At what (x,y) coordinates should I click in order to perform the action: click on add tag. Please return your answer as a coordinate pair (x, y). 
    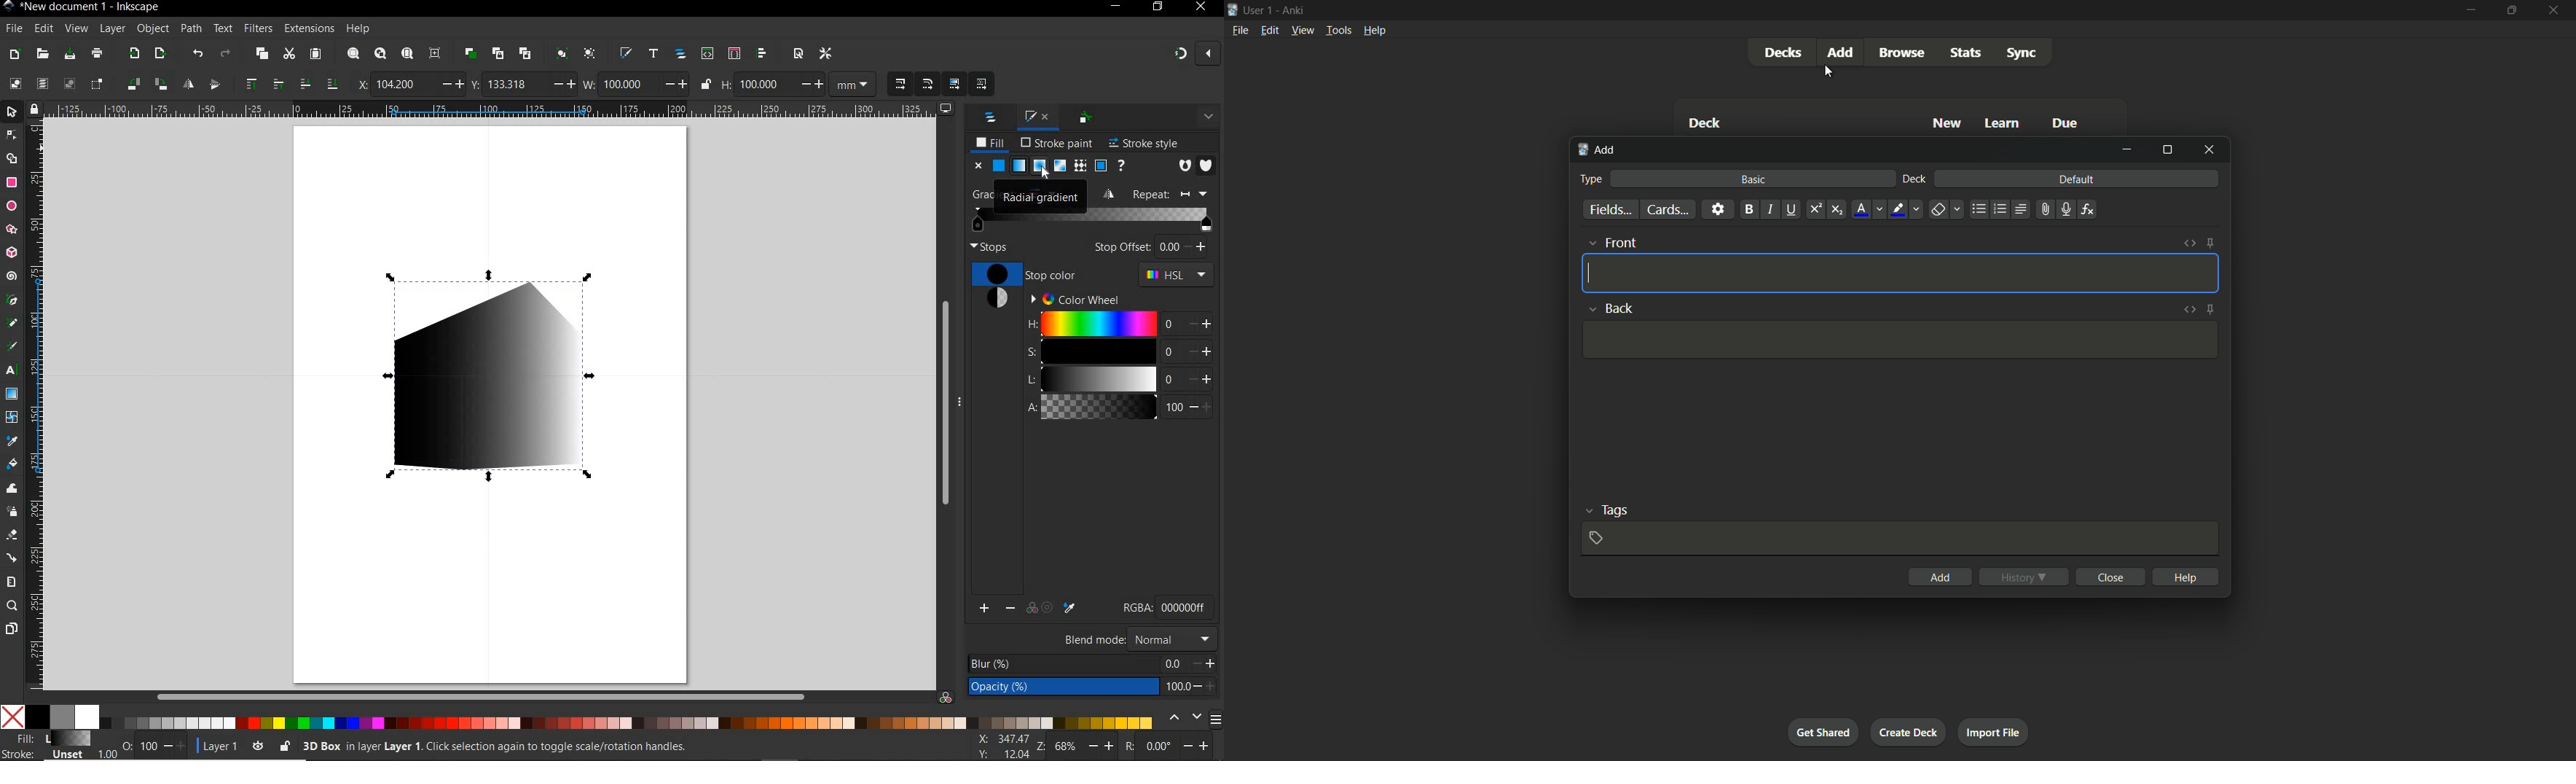
    Looking at the image, I should click on (1595, 538).